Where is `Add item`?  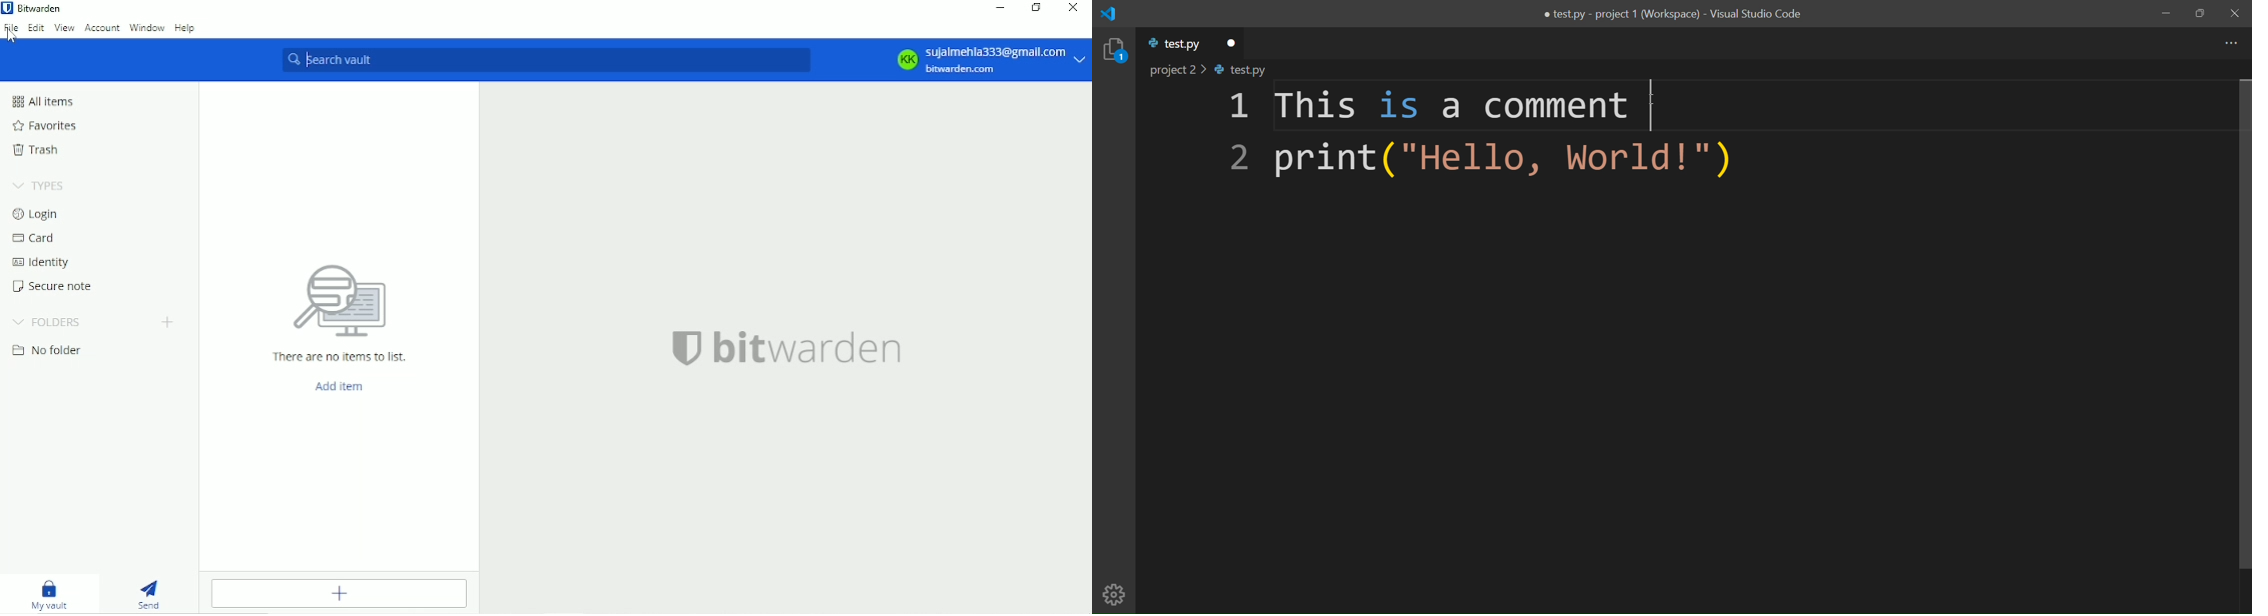
Add item is located at coordinates (344, 594).